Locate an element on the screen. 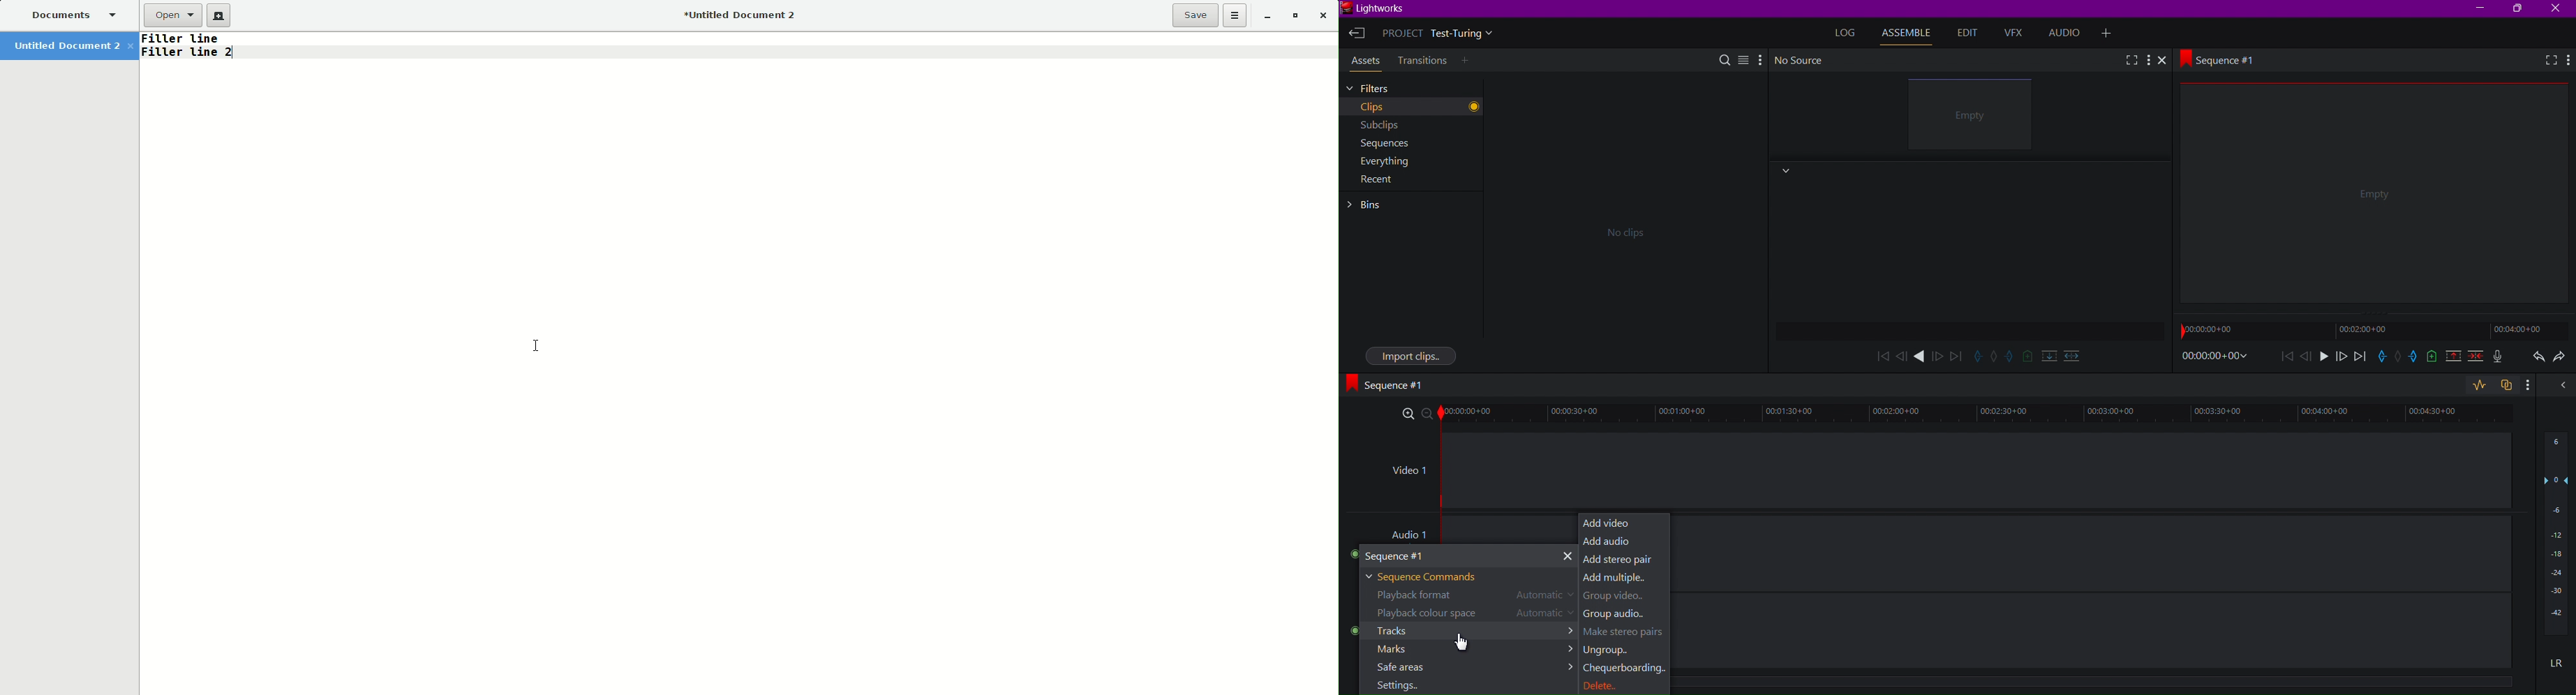 The height and width of the screenshot is (700, 2576). Safe areas is located at coordinates (1463, 667).